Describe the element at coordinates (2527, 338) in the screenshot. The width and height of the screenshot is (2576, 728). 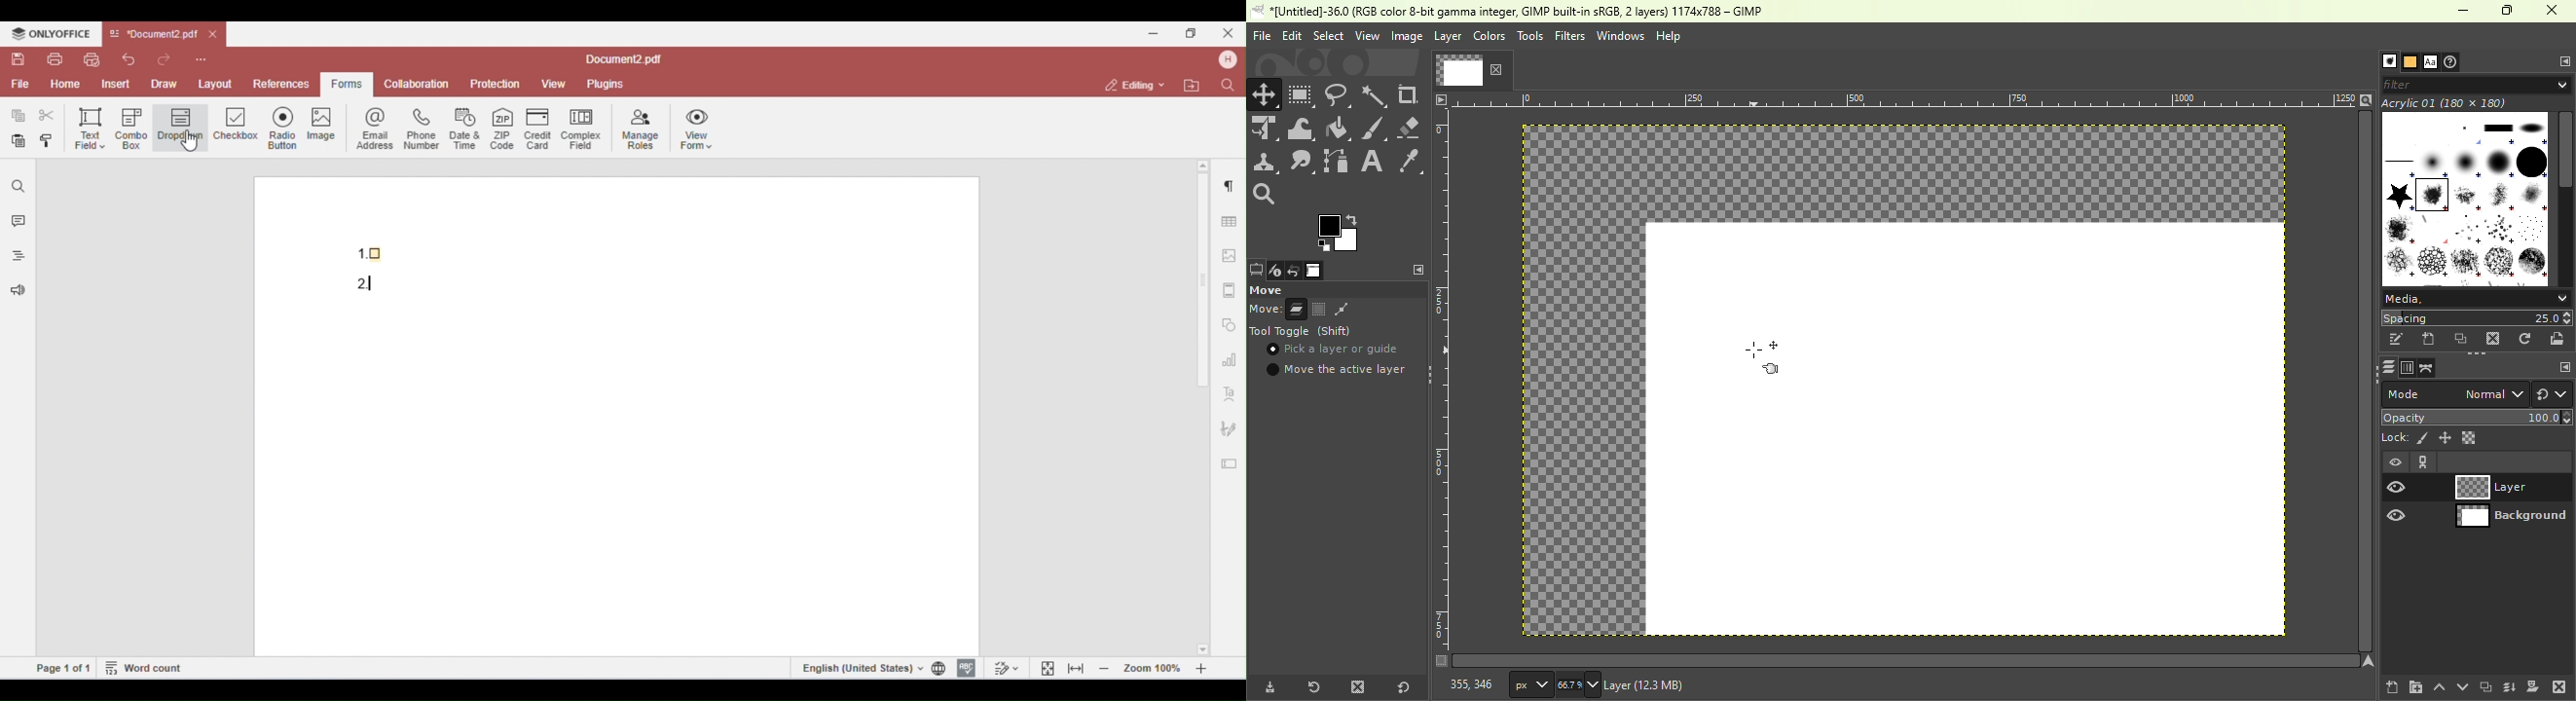
I see `Refresh brushes` at that location.